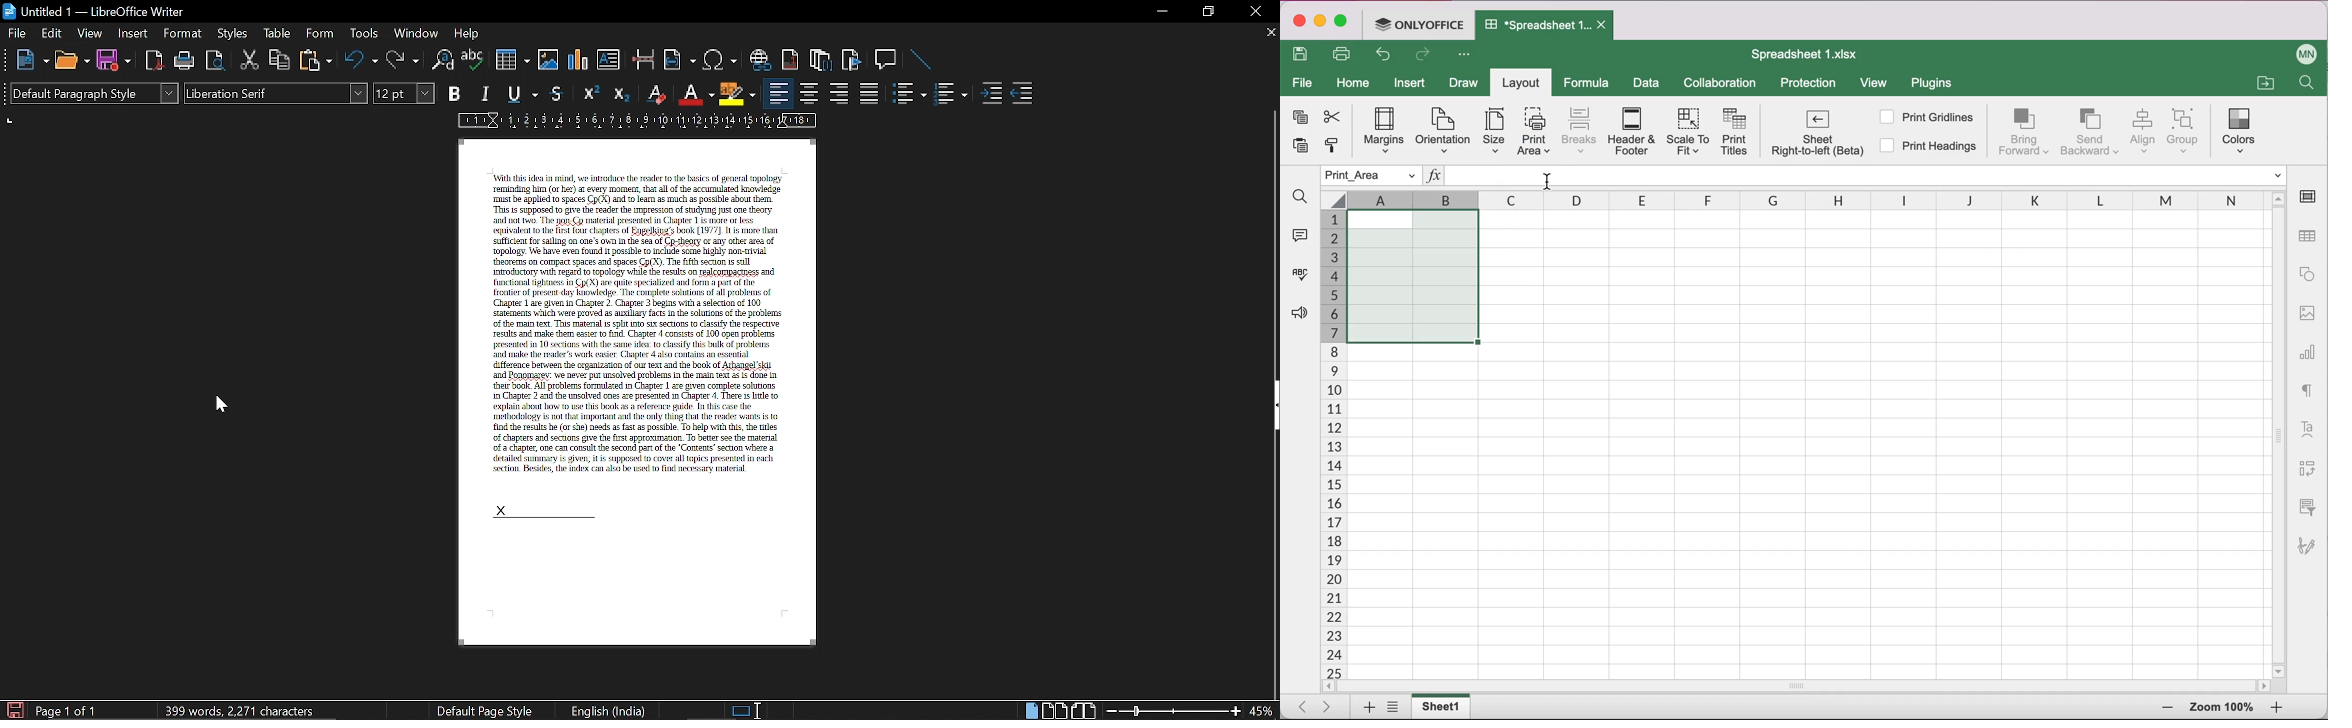  What do you see at coordinates (1320, 22) in the screenshot?
I see `minimize` at bounding box center [1320, 22].